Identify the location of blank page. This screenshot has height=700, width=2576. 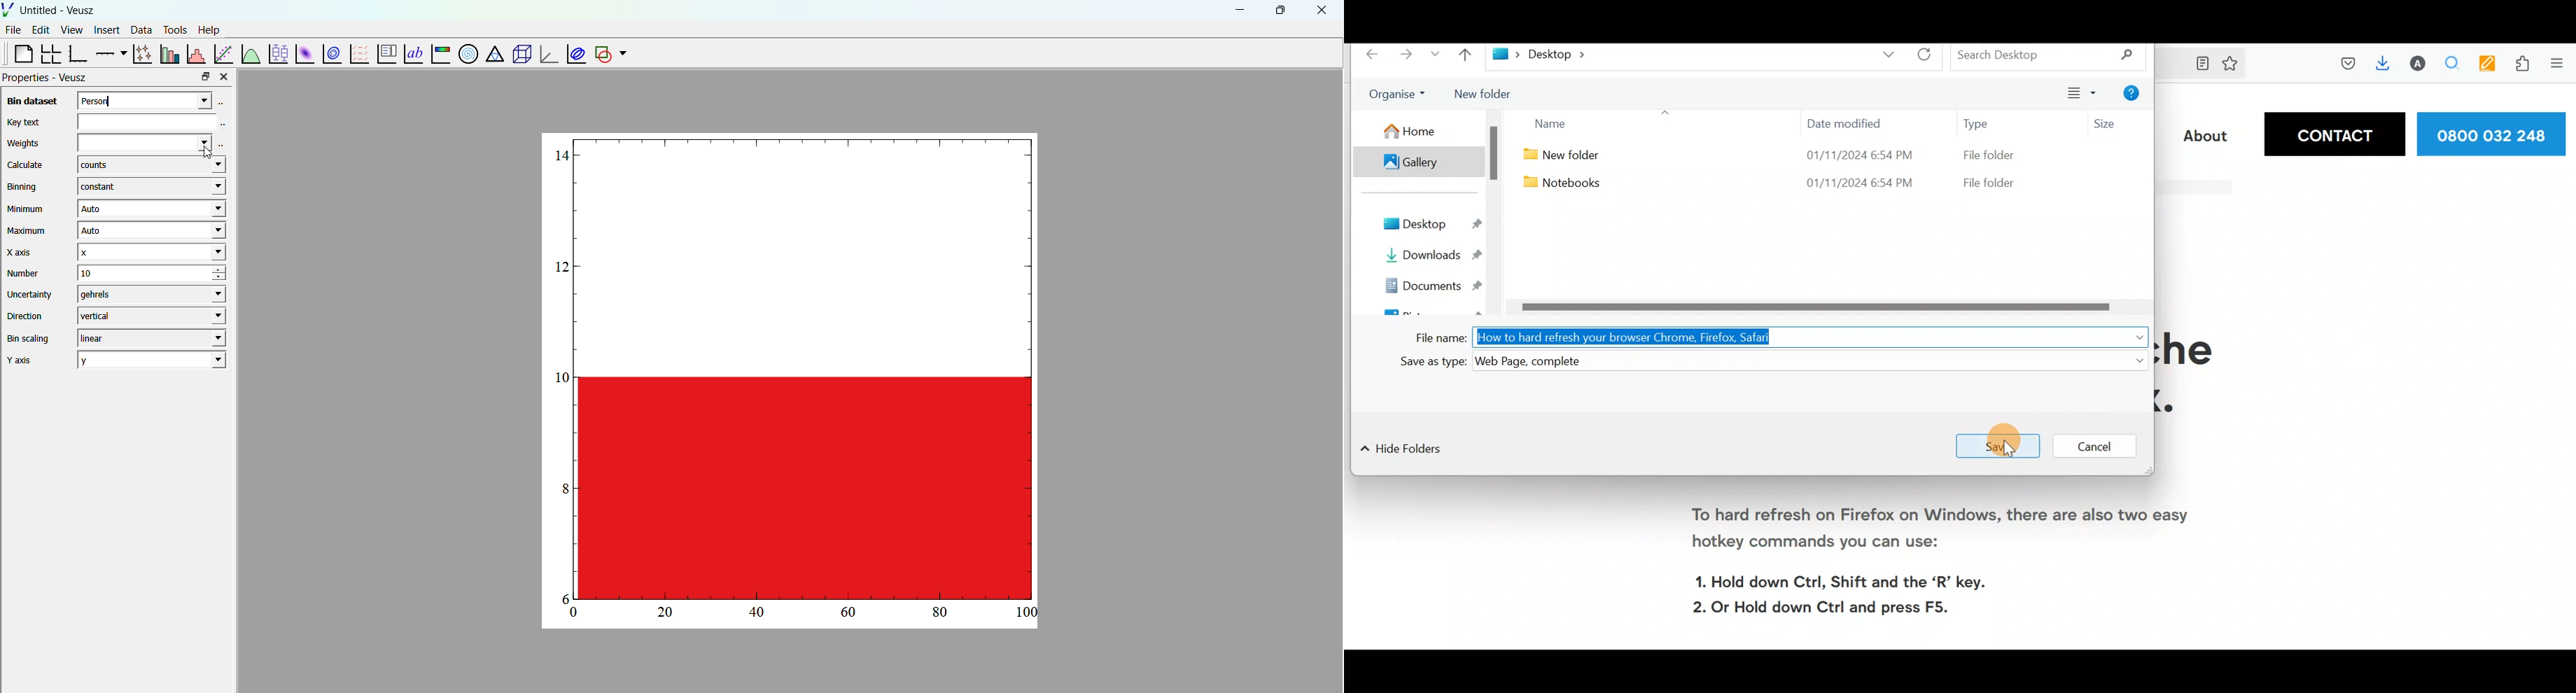
(18, 53).